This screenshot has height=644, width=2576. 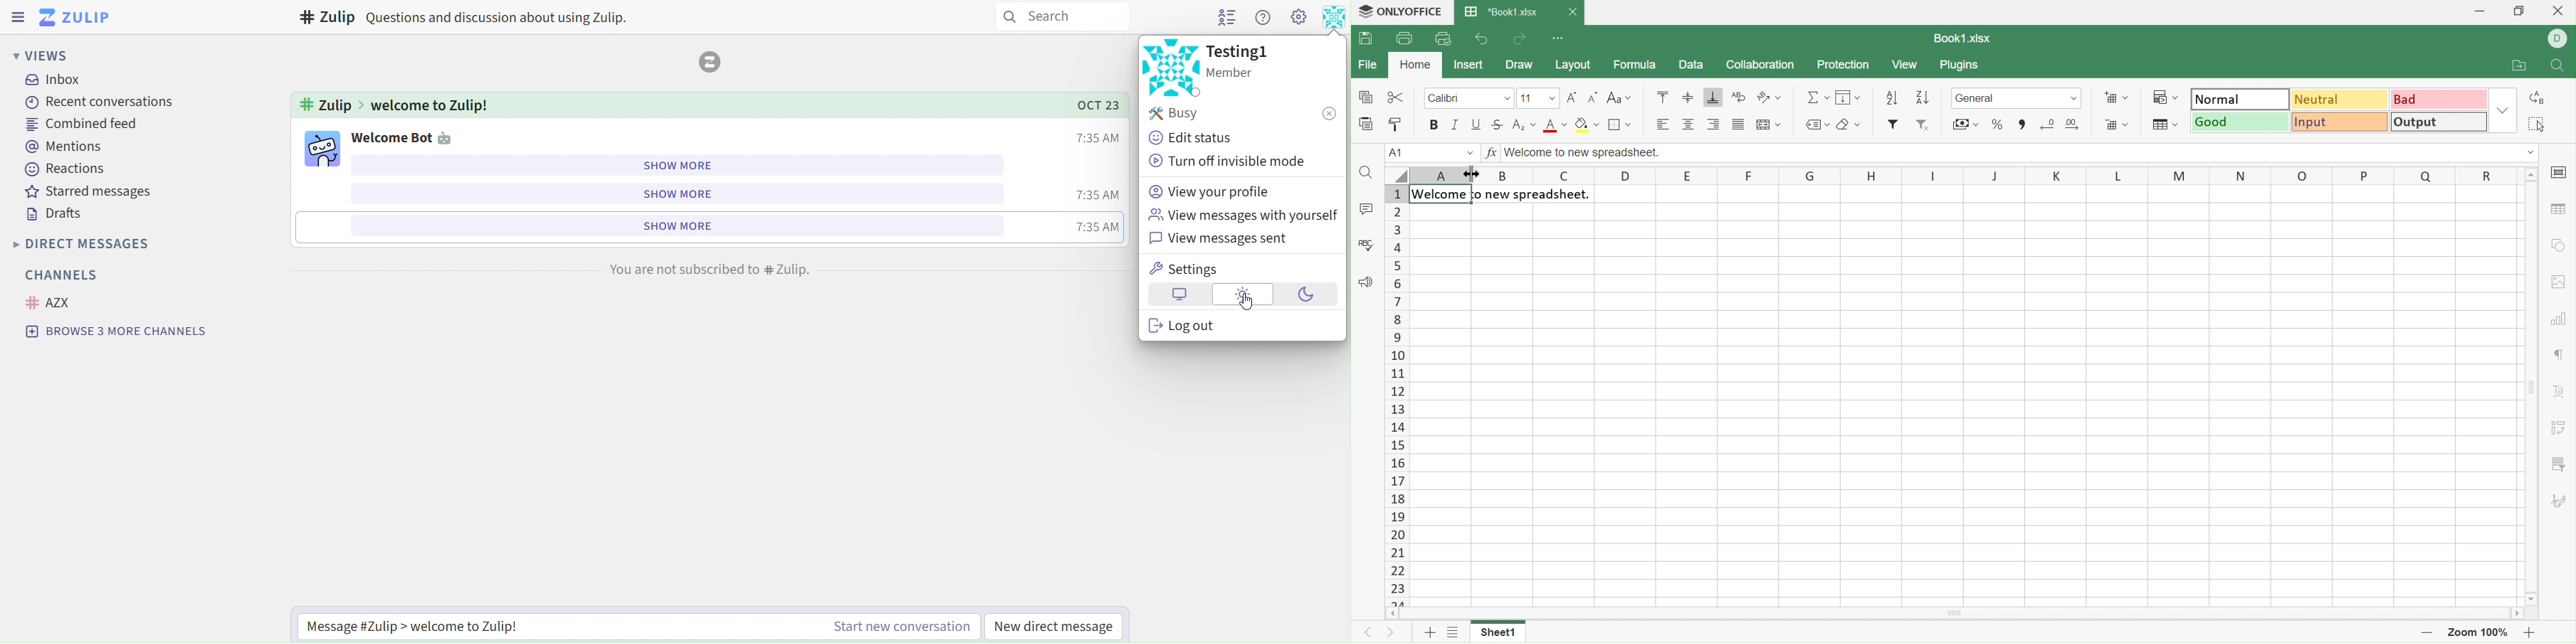 What do you see at coordinates (1575, 65) in the screenshot?
I see `Layout` at bounding box center [1575, 65].